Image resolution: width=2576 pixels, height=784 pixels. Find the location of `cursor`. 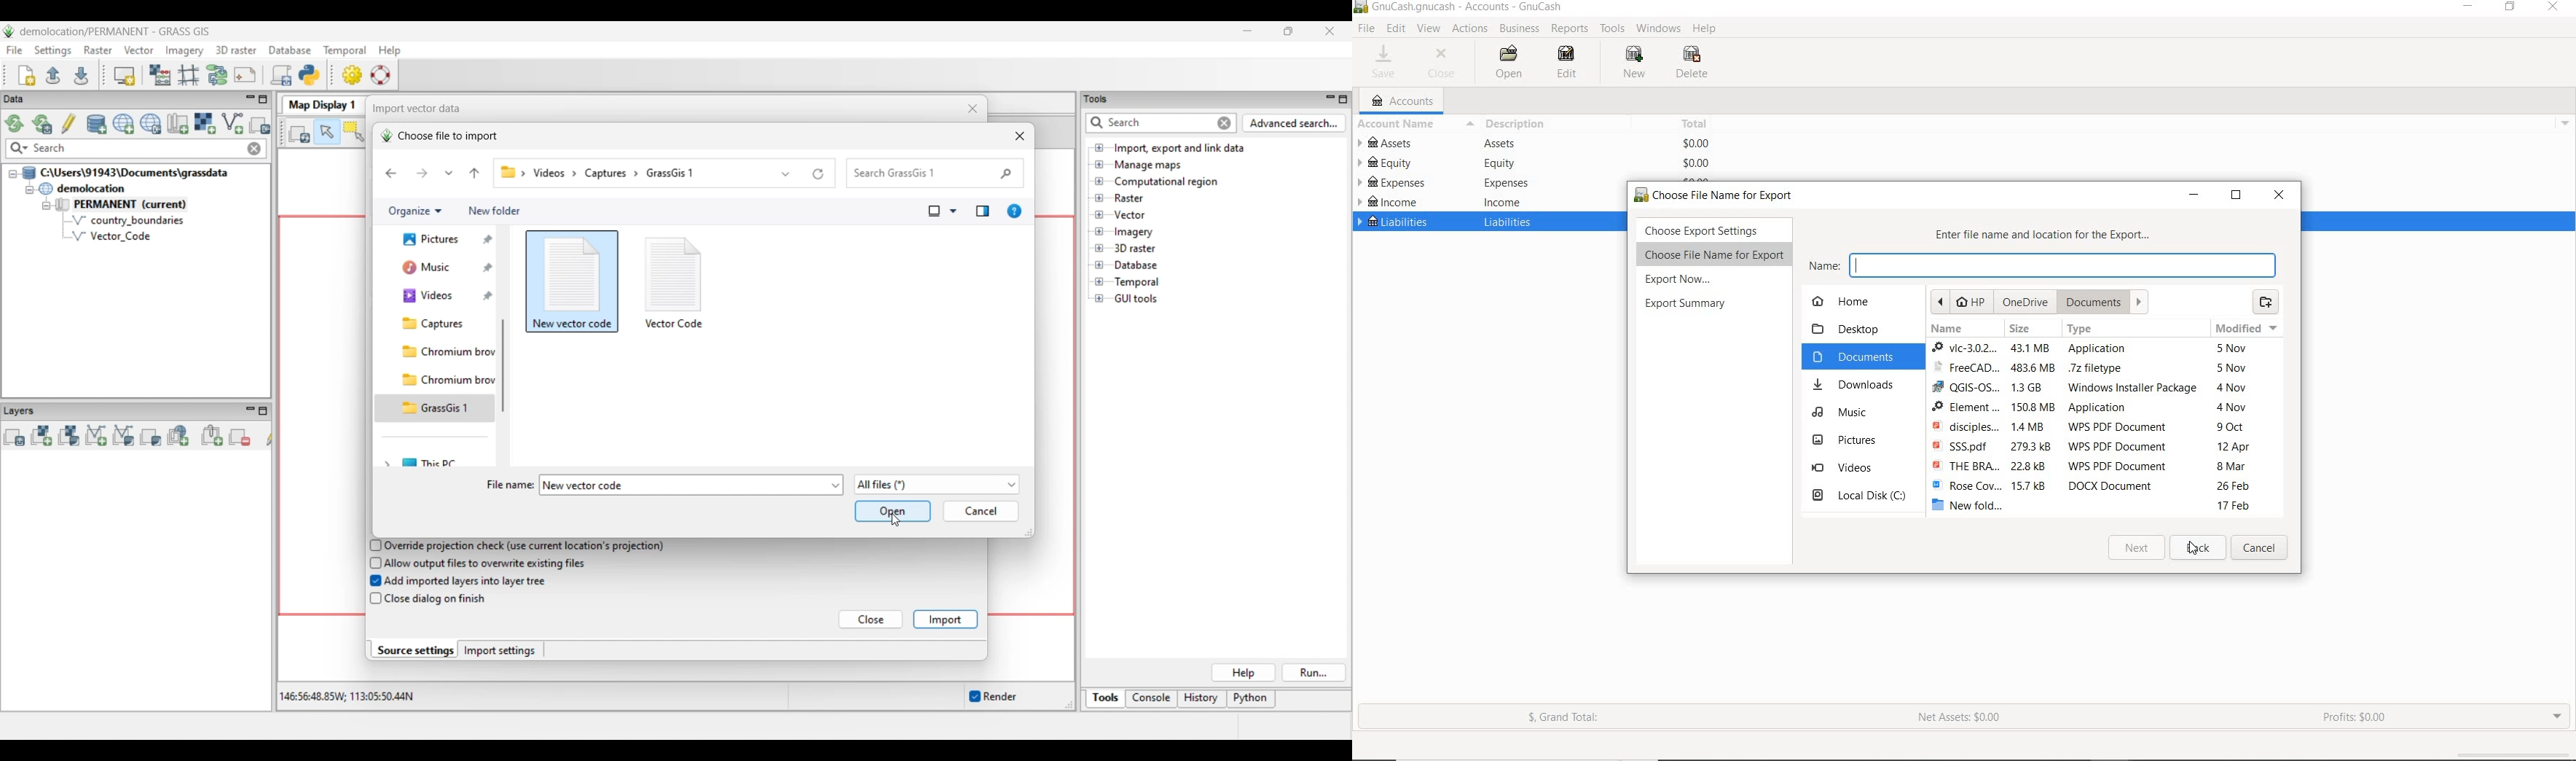

cursor is located at coordinates (2194, 551).